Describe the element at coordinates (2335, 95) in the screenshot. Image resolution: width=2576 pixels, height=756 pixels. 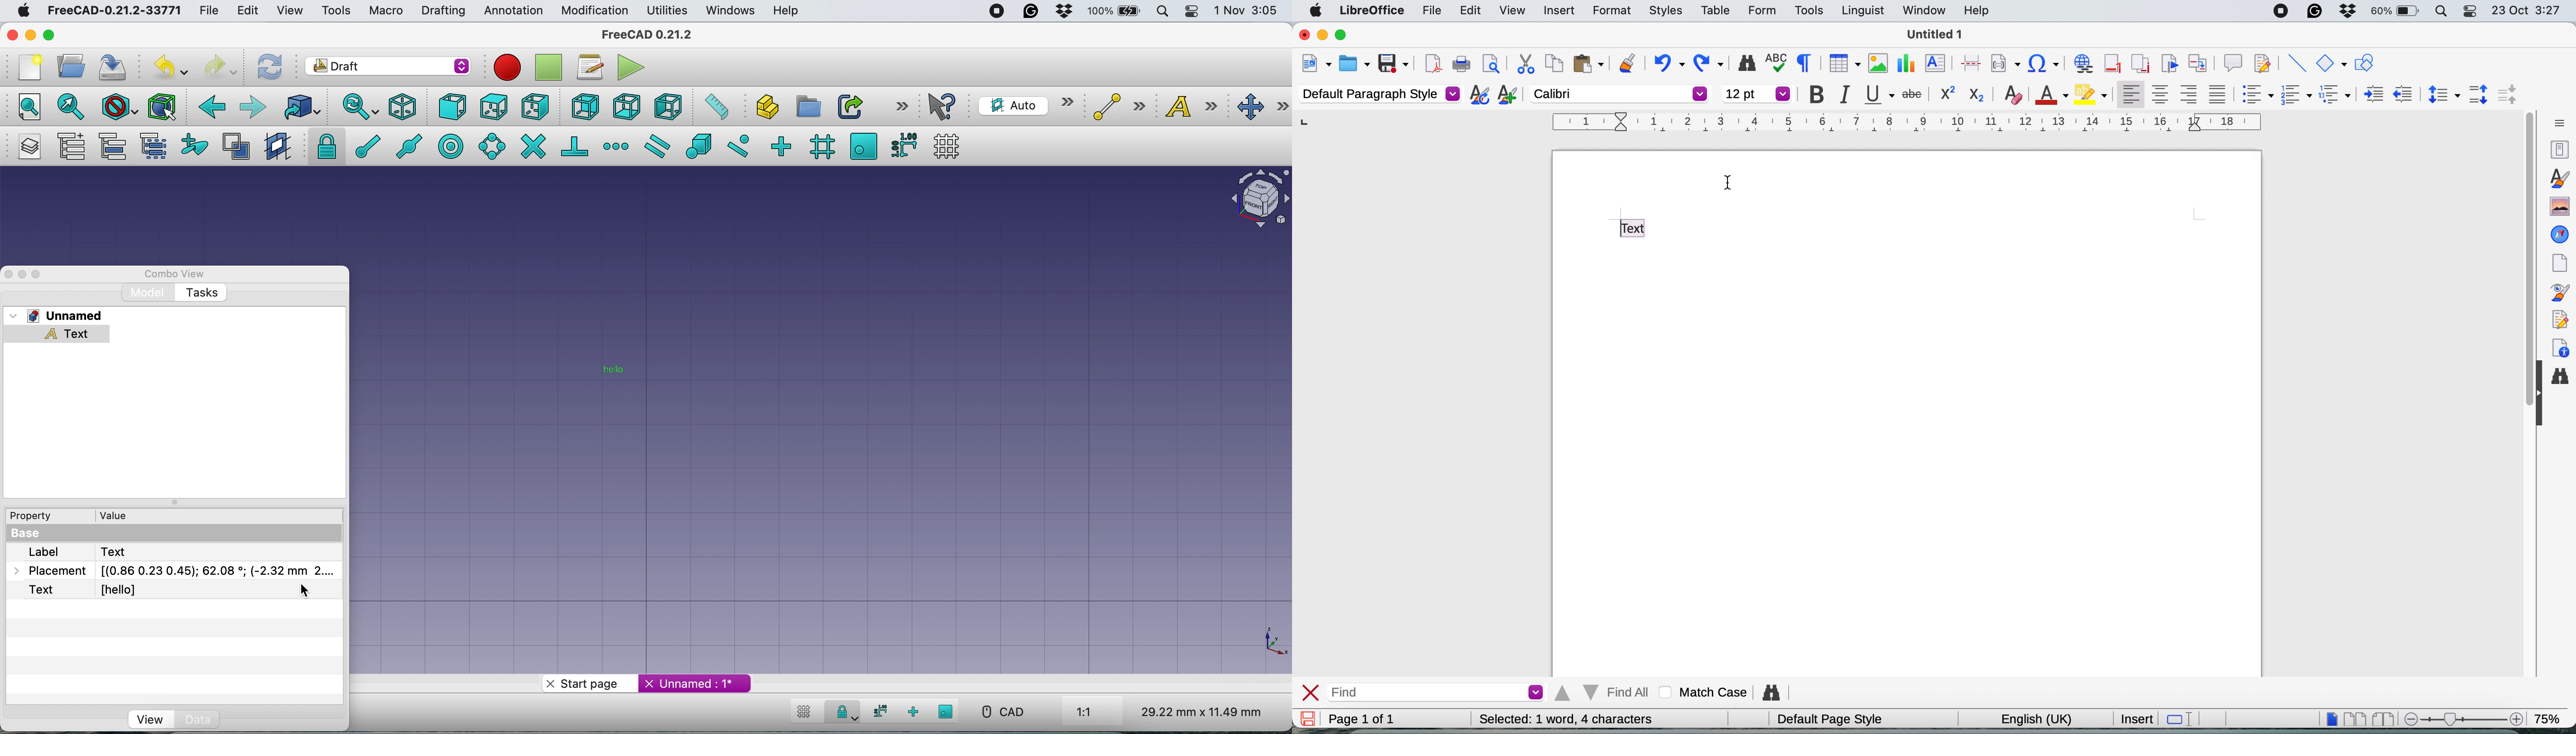
I see `select outline format` at that location.